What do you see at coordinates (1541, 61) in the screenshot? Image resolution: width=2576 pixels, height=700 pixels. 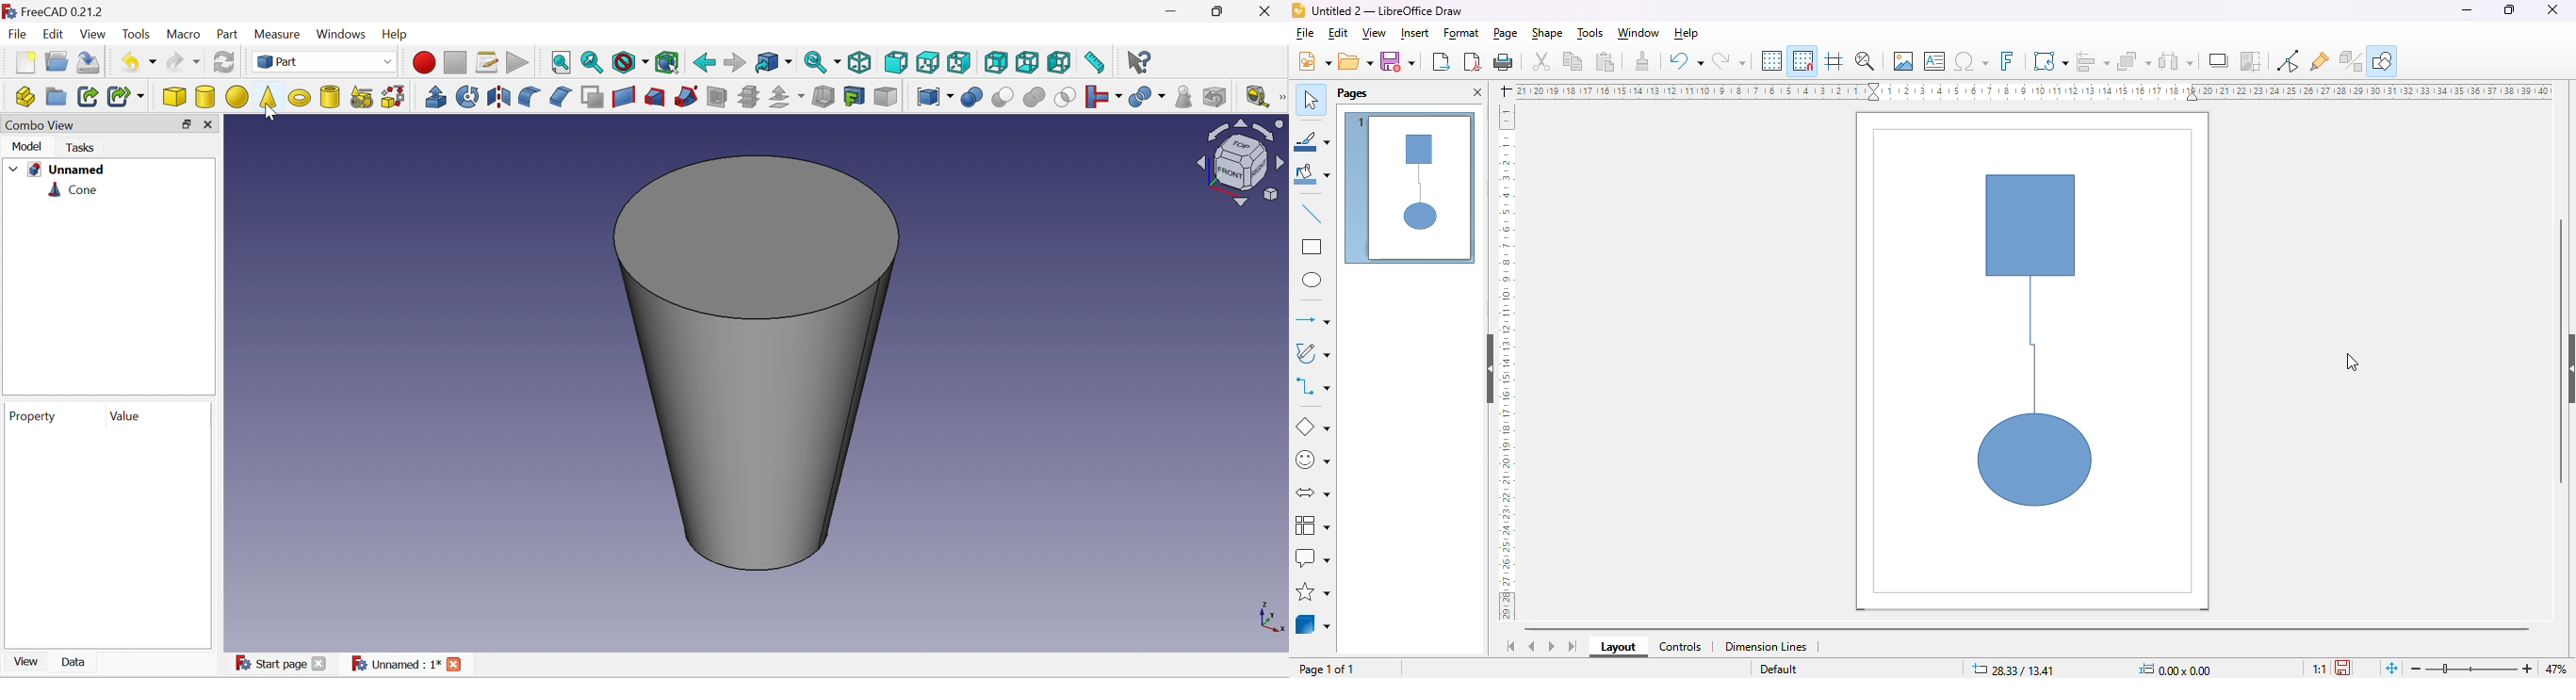 I see `cut` at bounding box center [1541, 61].